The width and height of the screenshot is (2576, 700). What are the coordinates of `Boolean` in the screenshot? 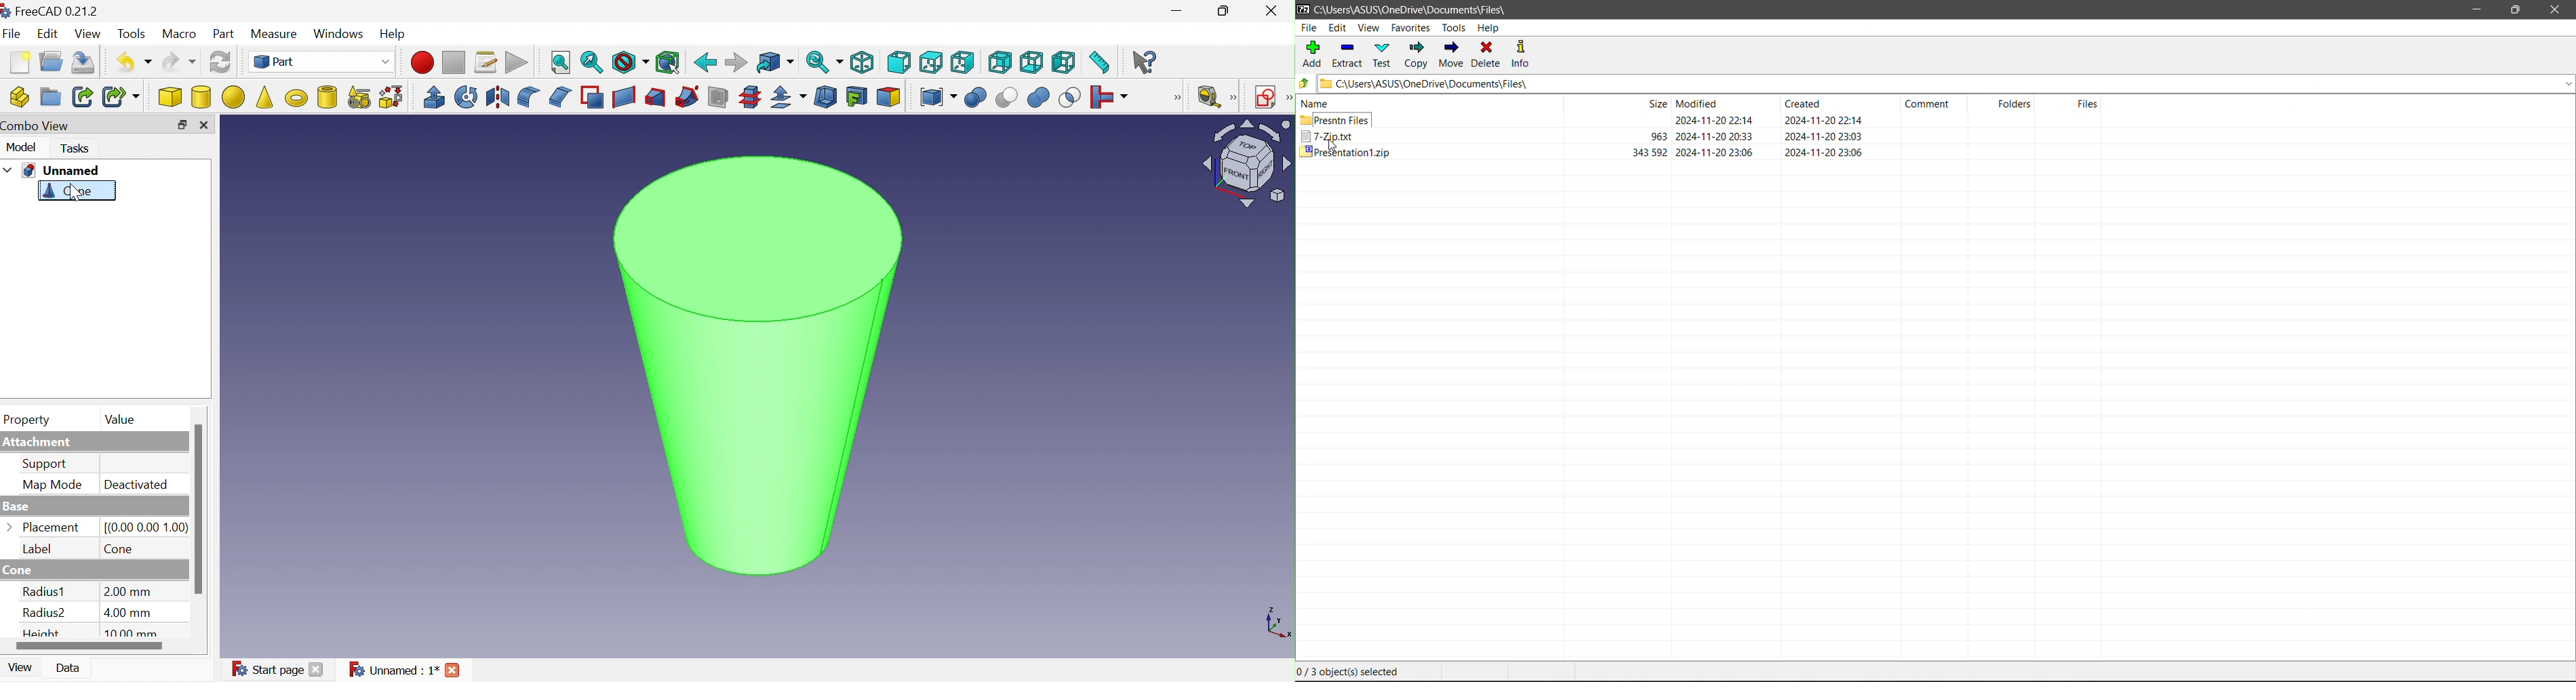 It's located at (976, 99).